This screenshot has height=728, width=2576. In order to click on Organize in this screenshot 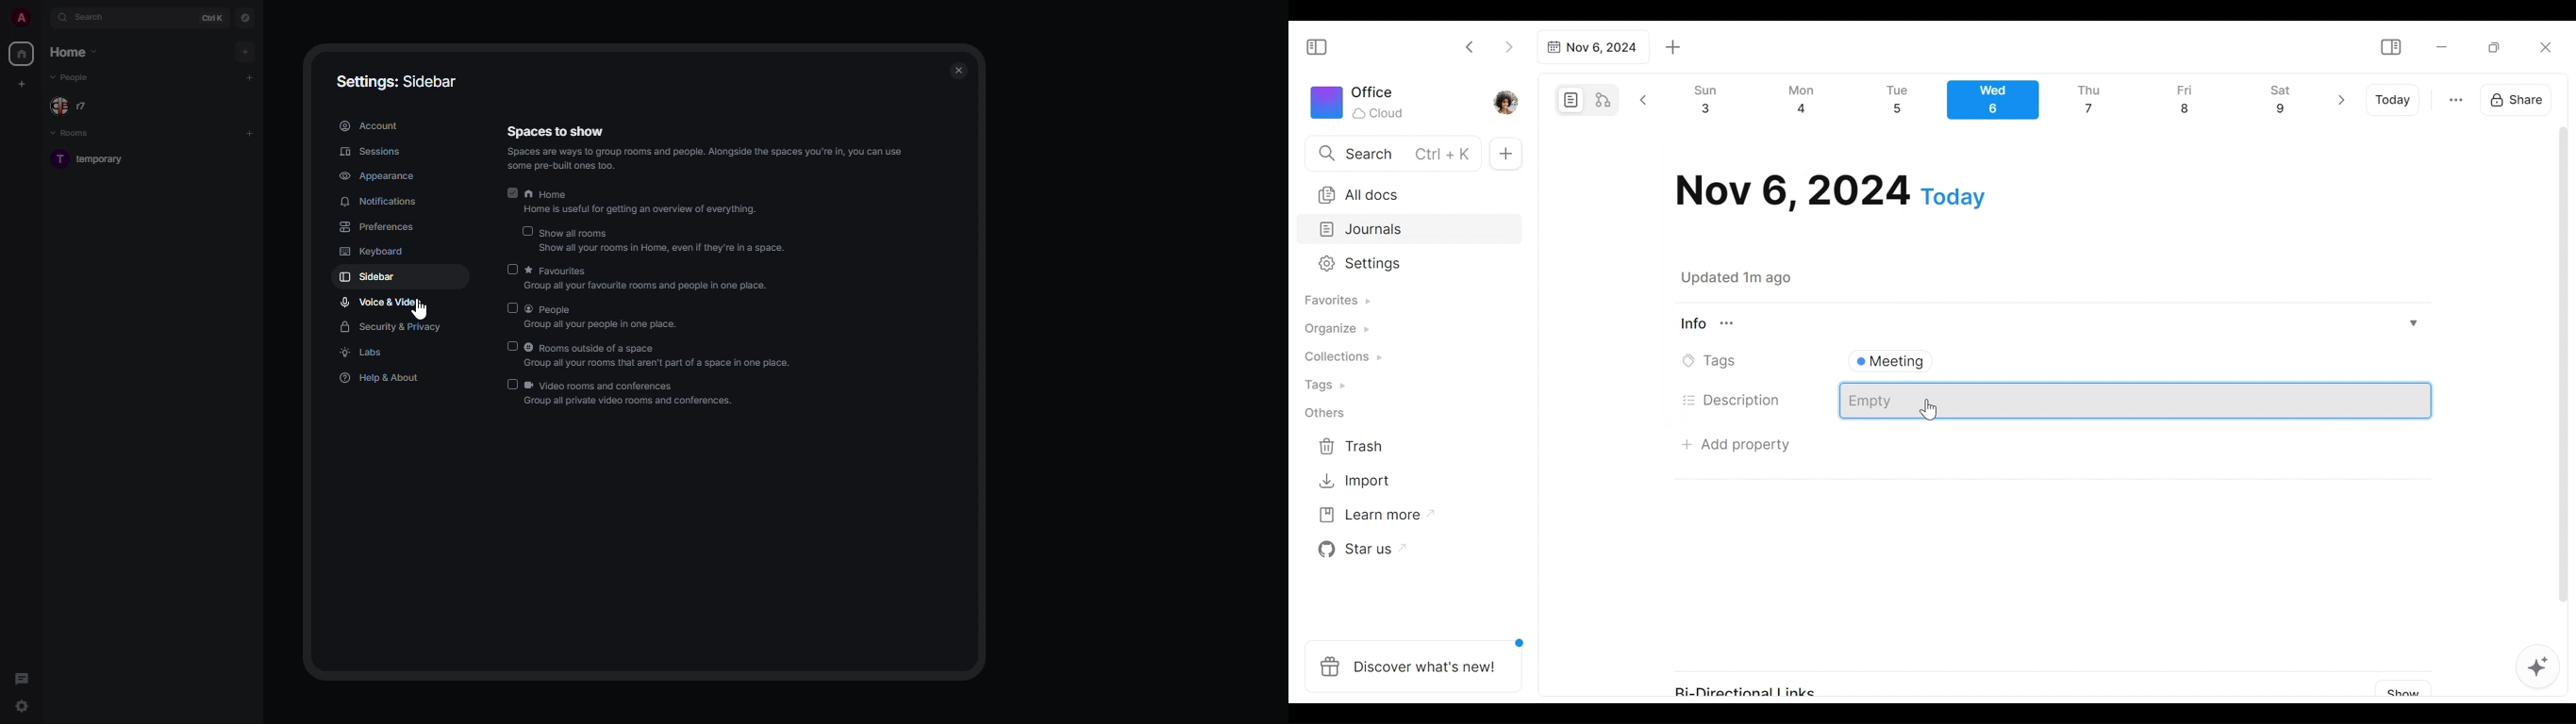, I will do `click(1335, 330)`.